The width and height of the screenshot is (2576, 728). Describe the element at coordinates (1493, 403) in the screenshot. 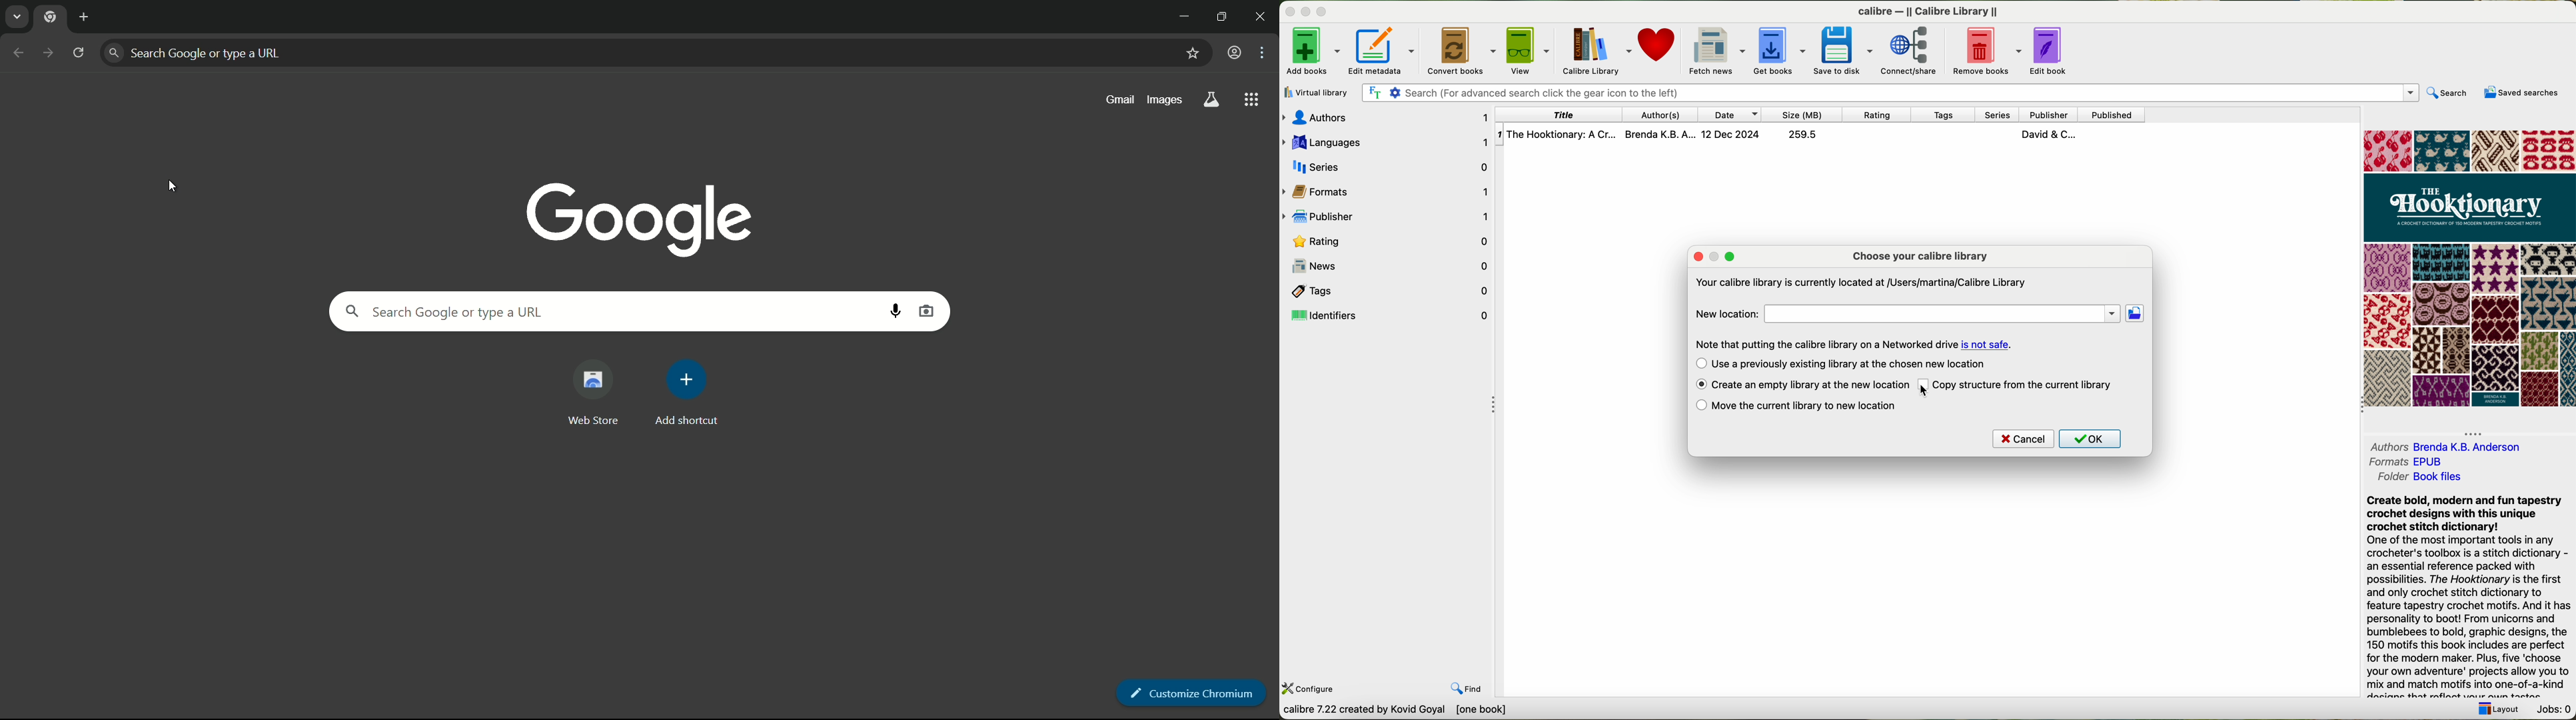

I see `hide` at that location.